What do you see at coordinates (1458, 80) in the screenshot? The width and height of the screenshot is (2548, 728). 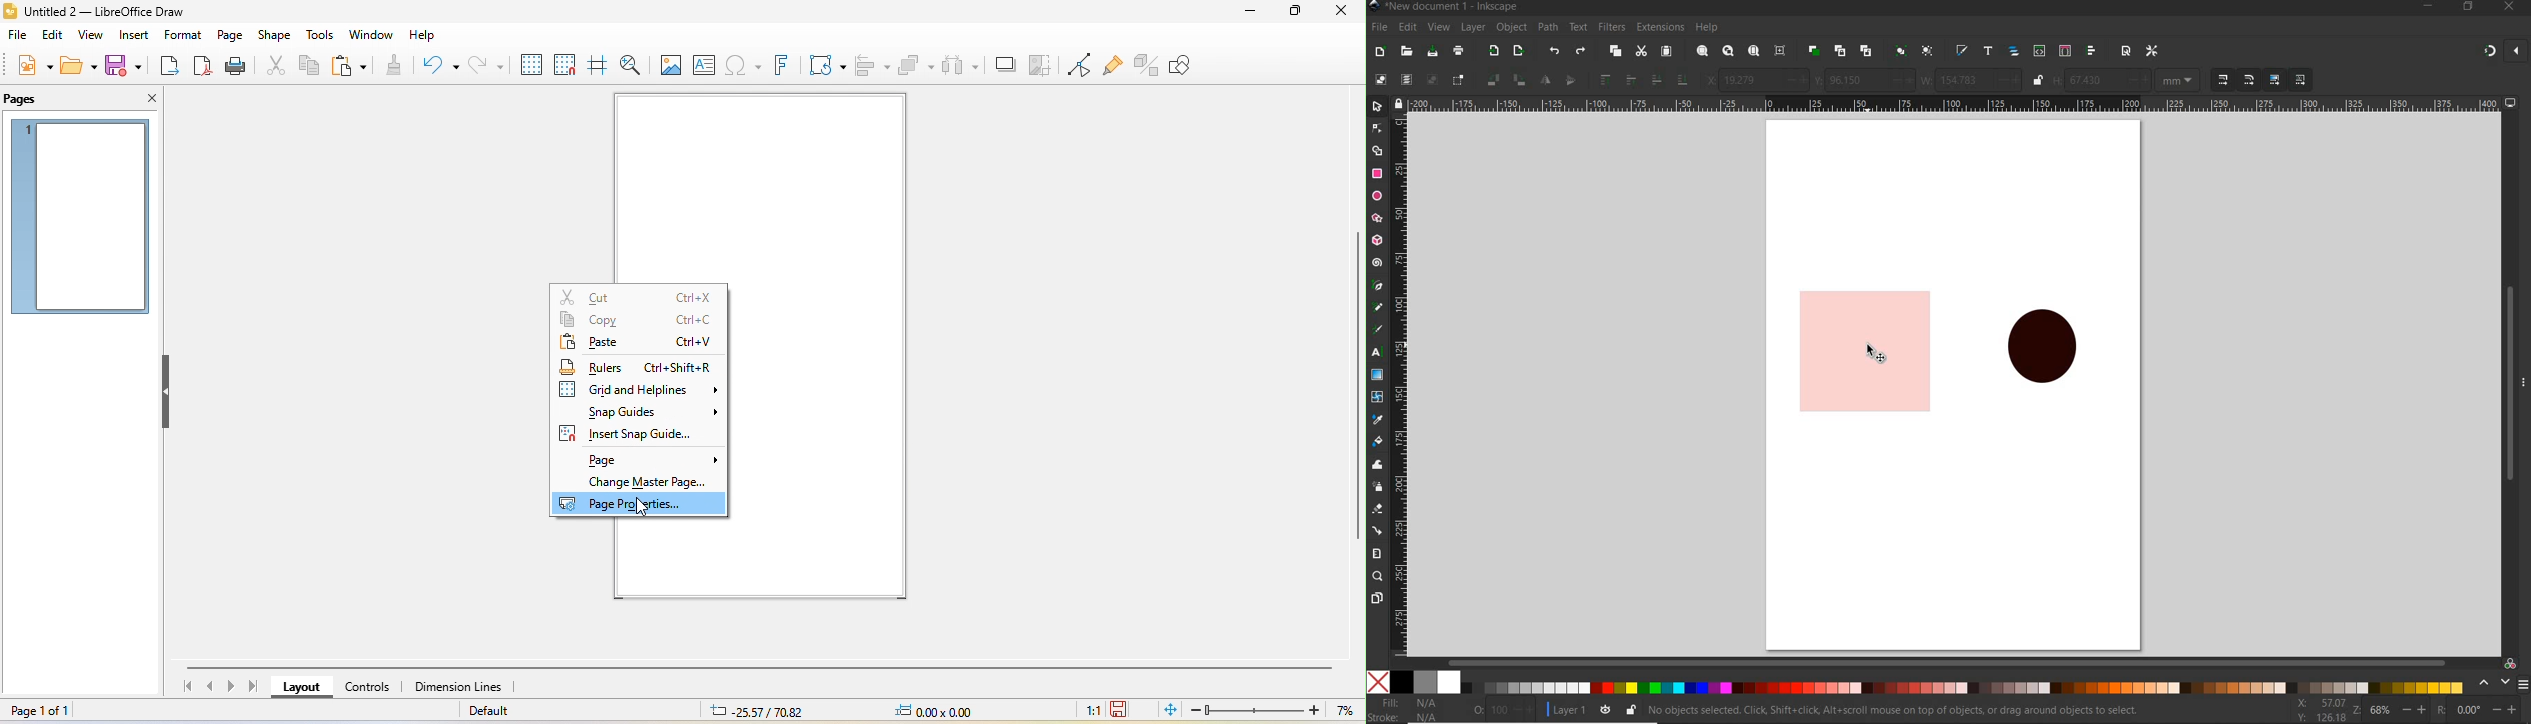 I see `toggle selection box` at bounding box center [1458, 80].